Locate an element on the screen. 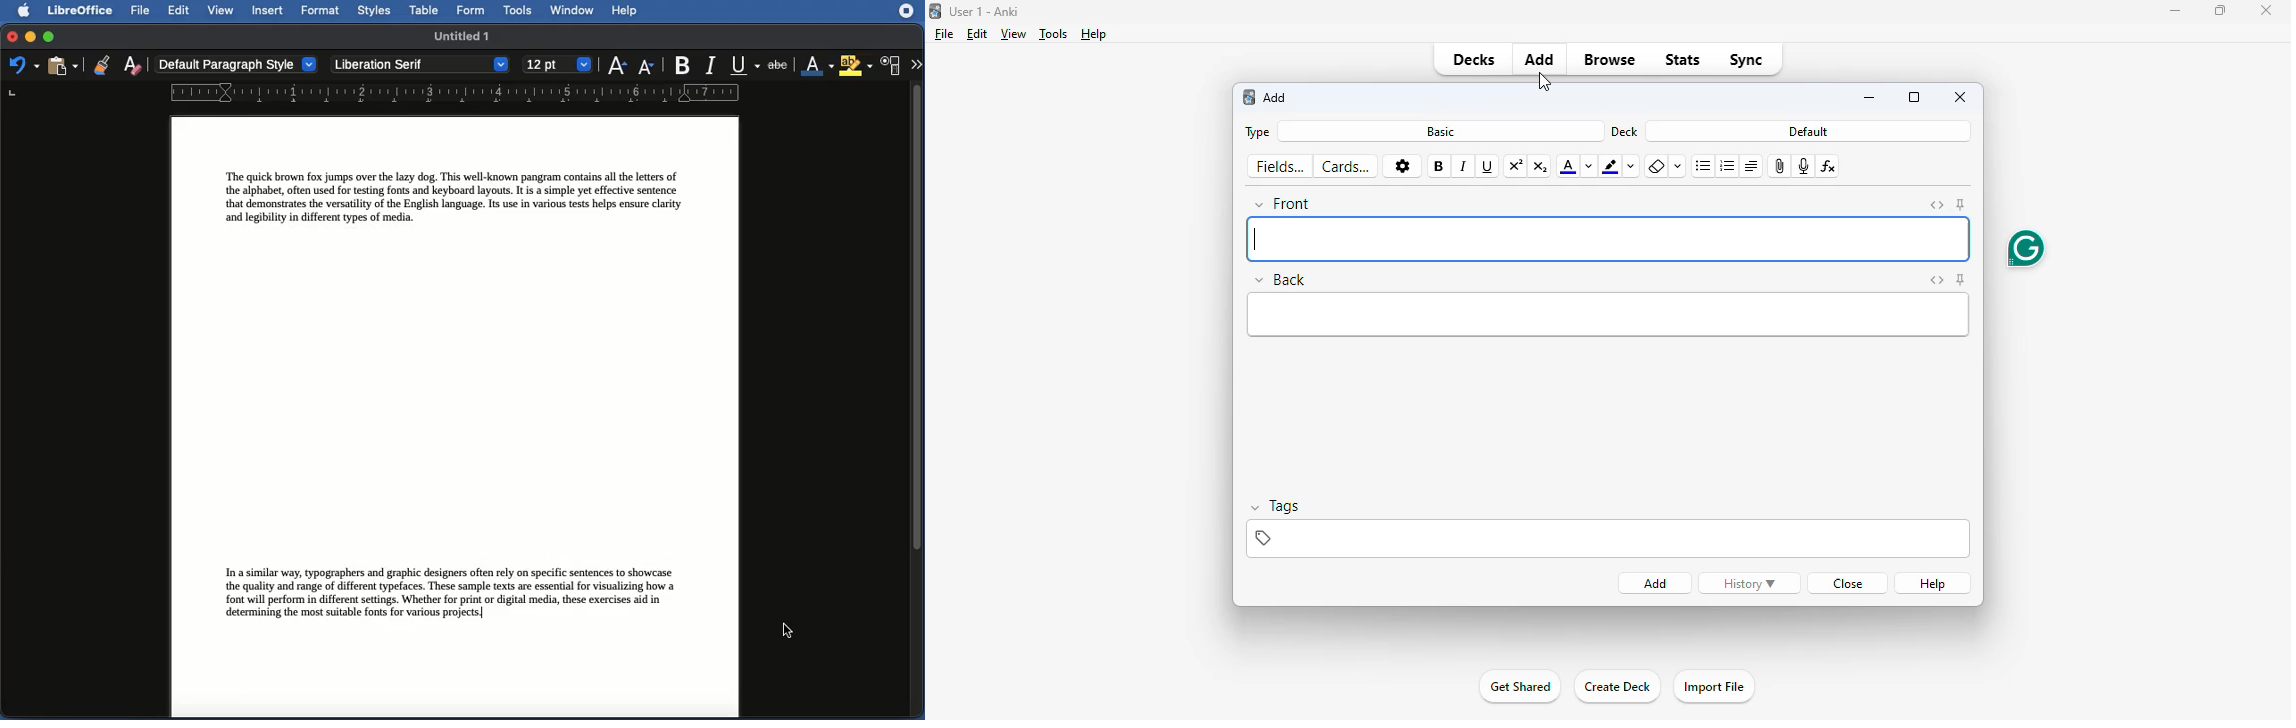 The width and height of the screenshot is (2296, 728). back answer is located at coordinates (1606, 316).